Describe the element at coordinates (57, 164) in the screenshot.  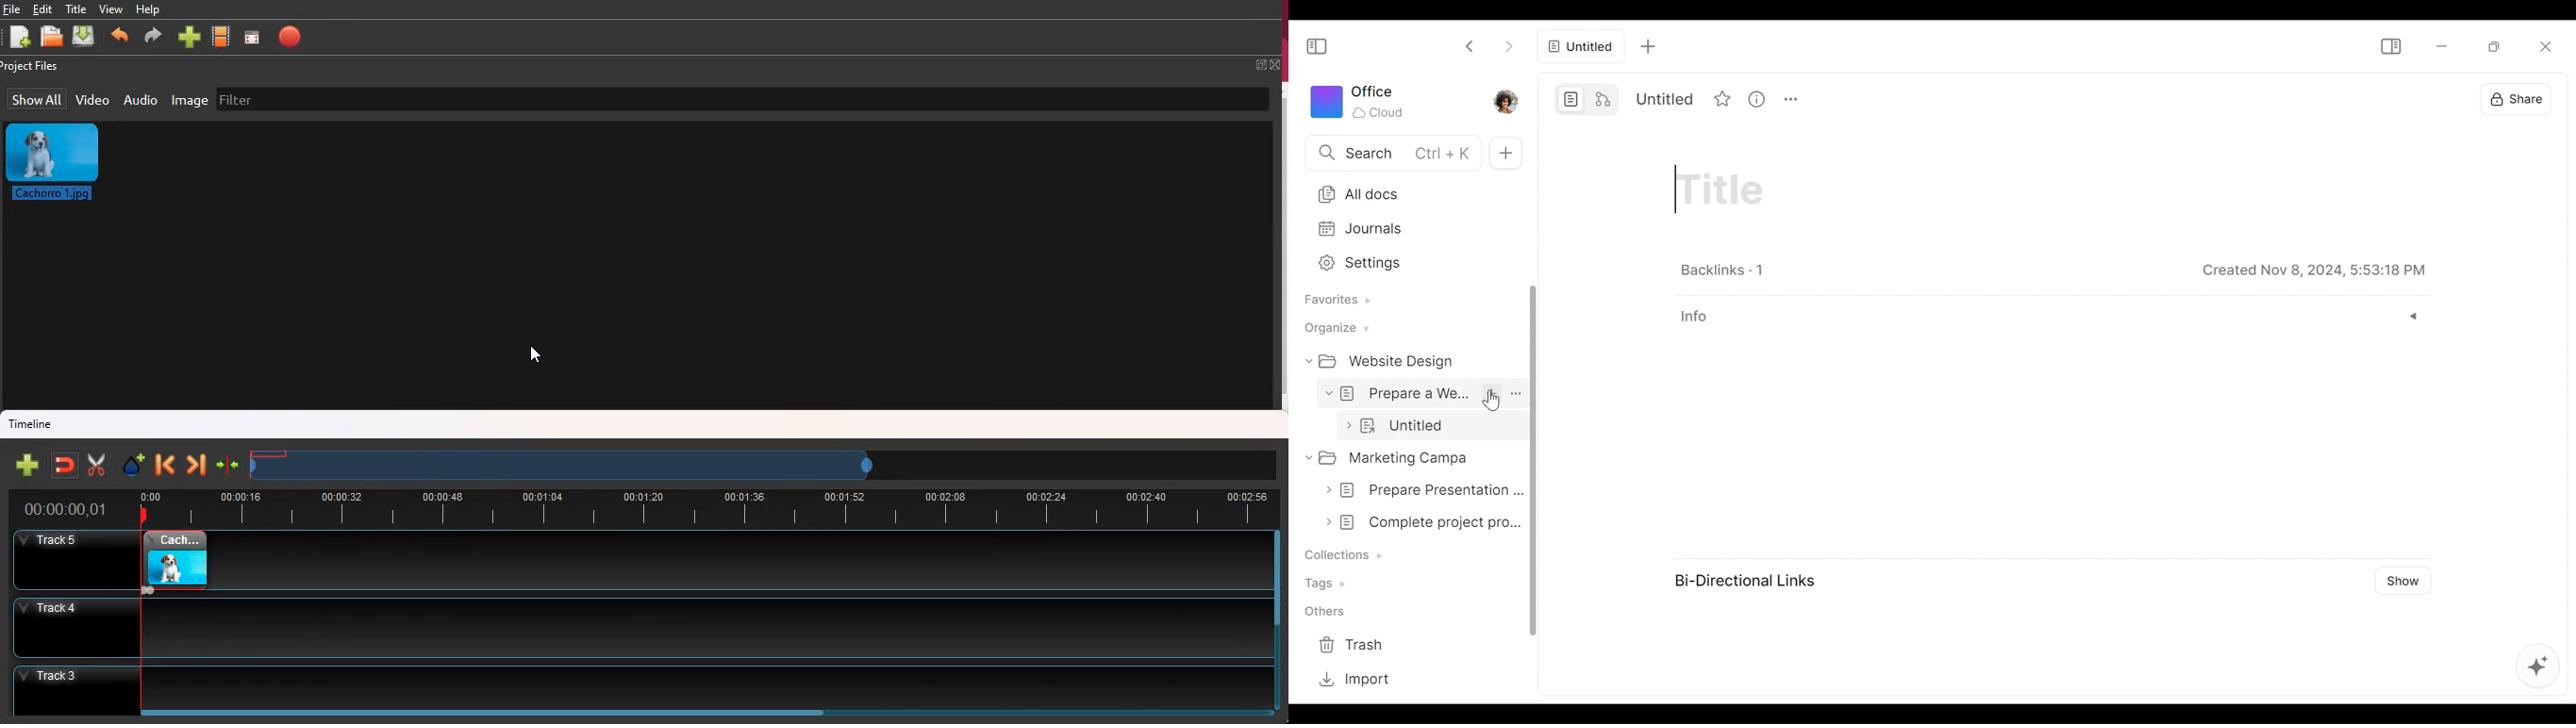
I see `image` at that location.